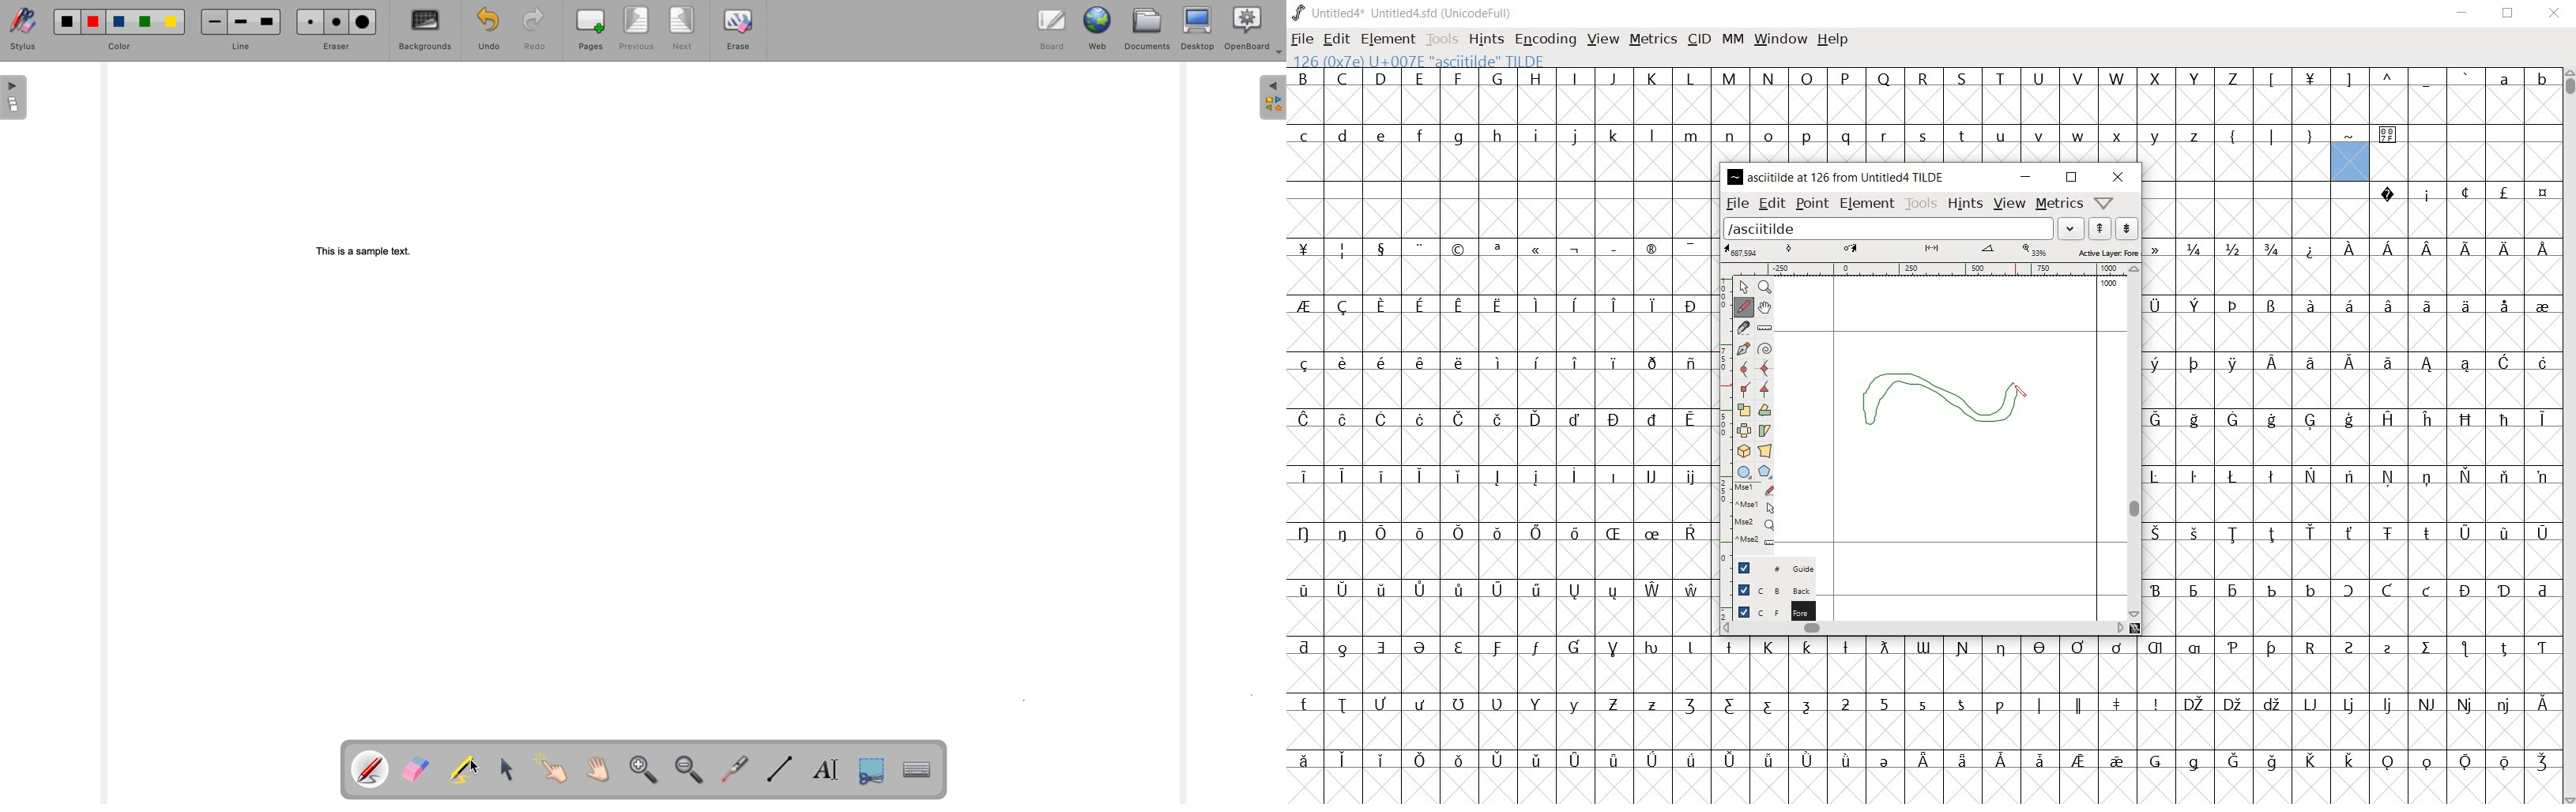 This screenshot has width=2576, height=812. I want to click on stylus, so click(23, 29).